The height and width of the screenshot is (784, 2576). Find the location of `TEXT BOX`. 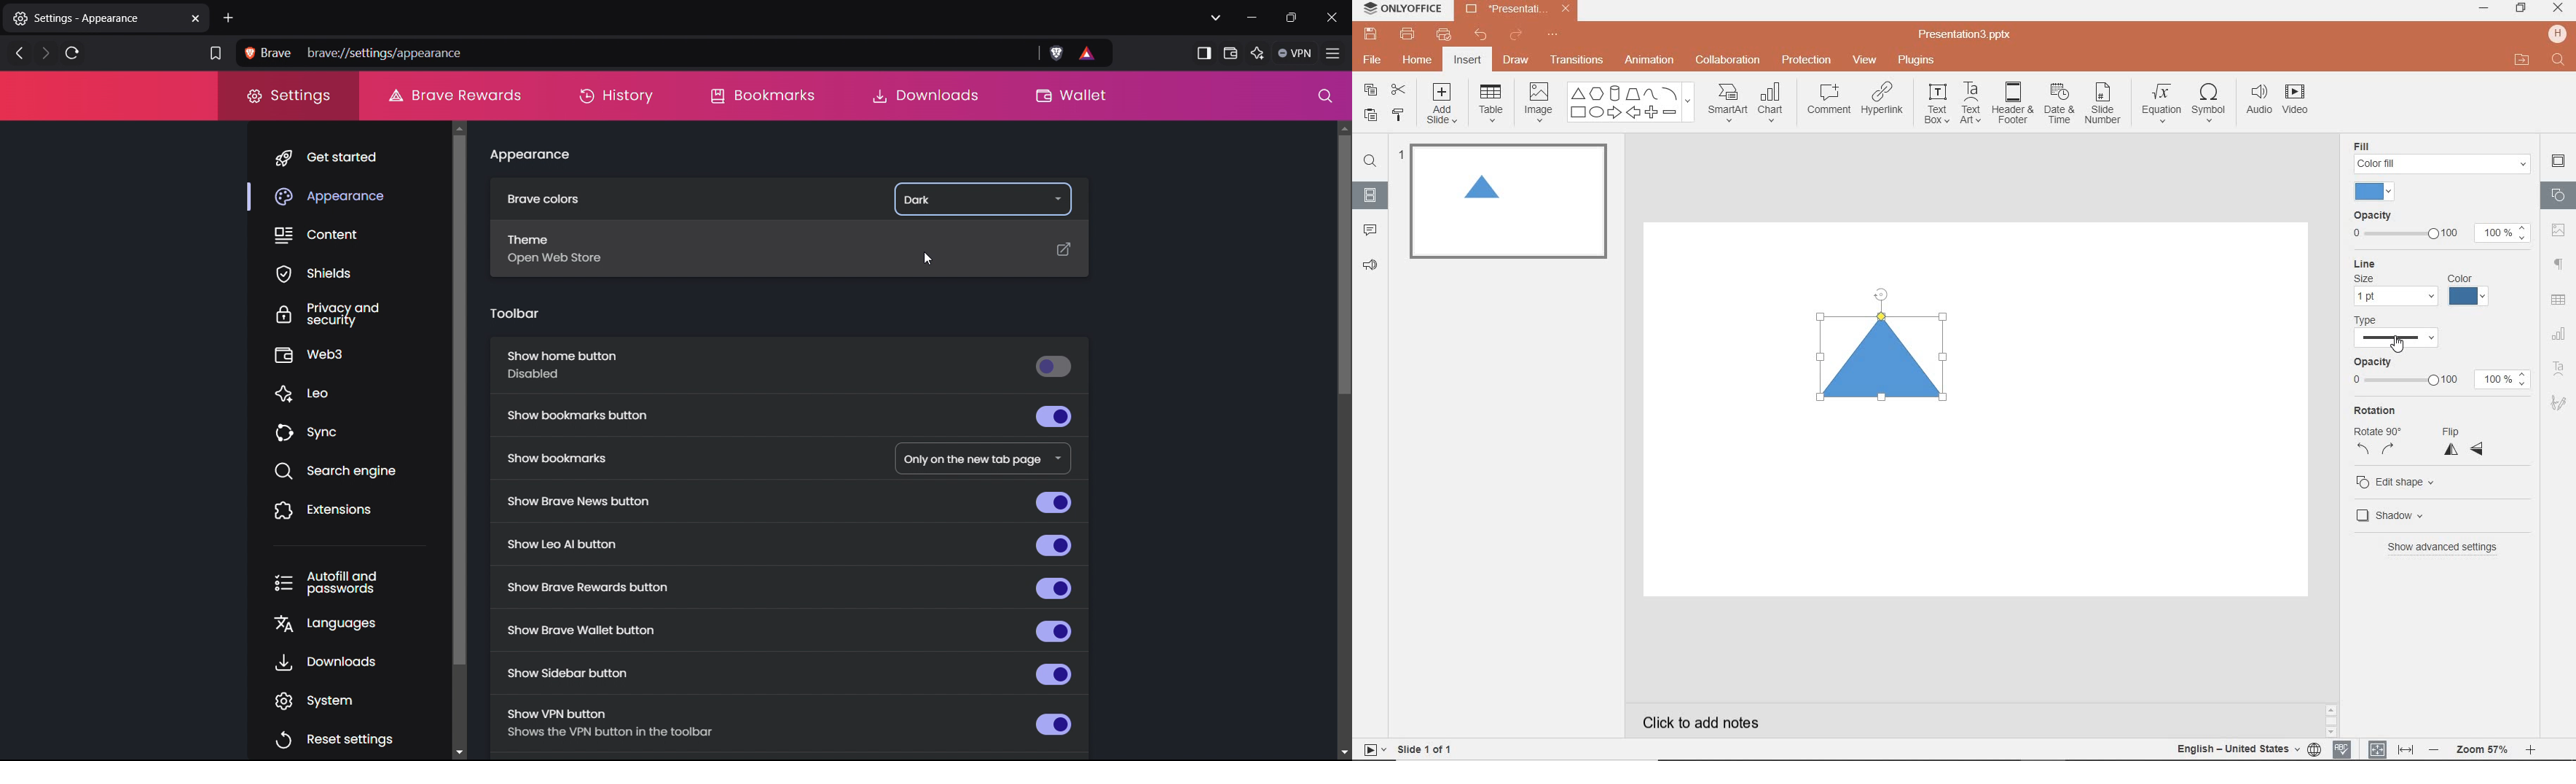

TEXT BOX is located at coordinates (1936, 104).